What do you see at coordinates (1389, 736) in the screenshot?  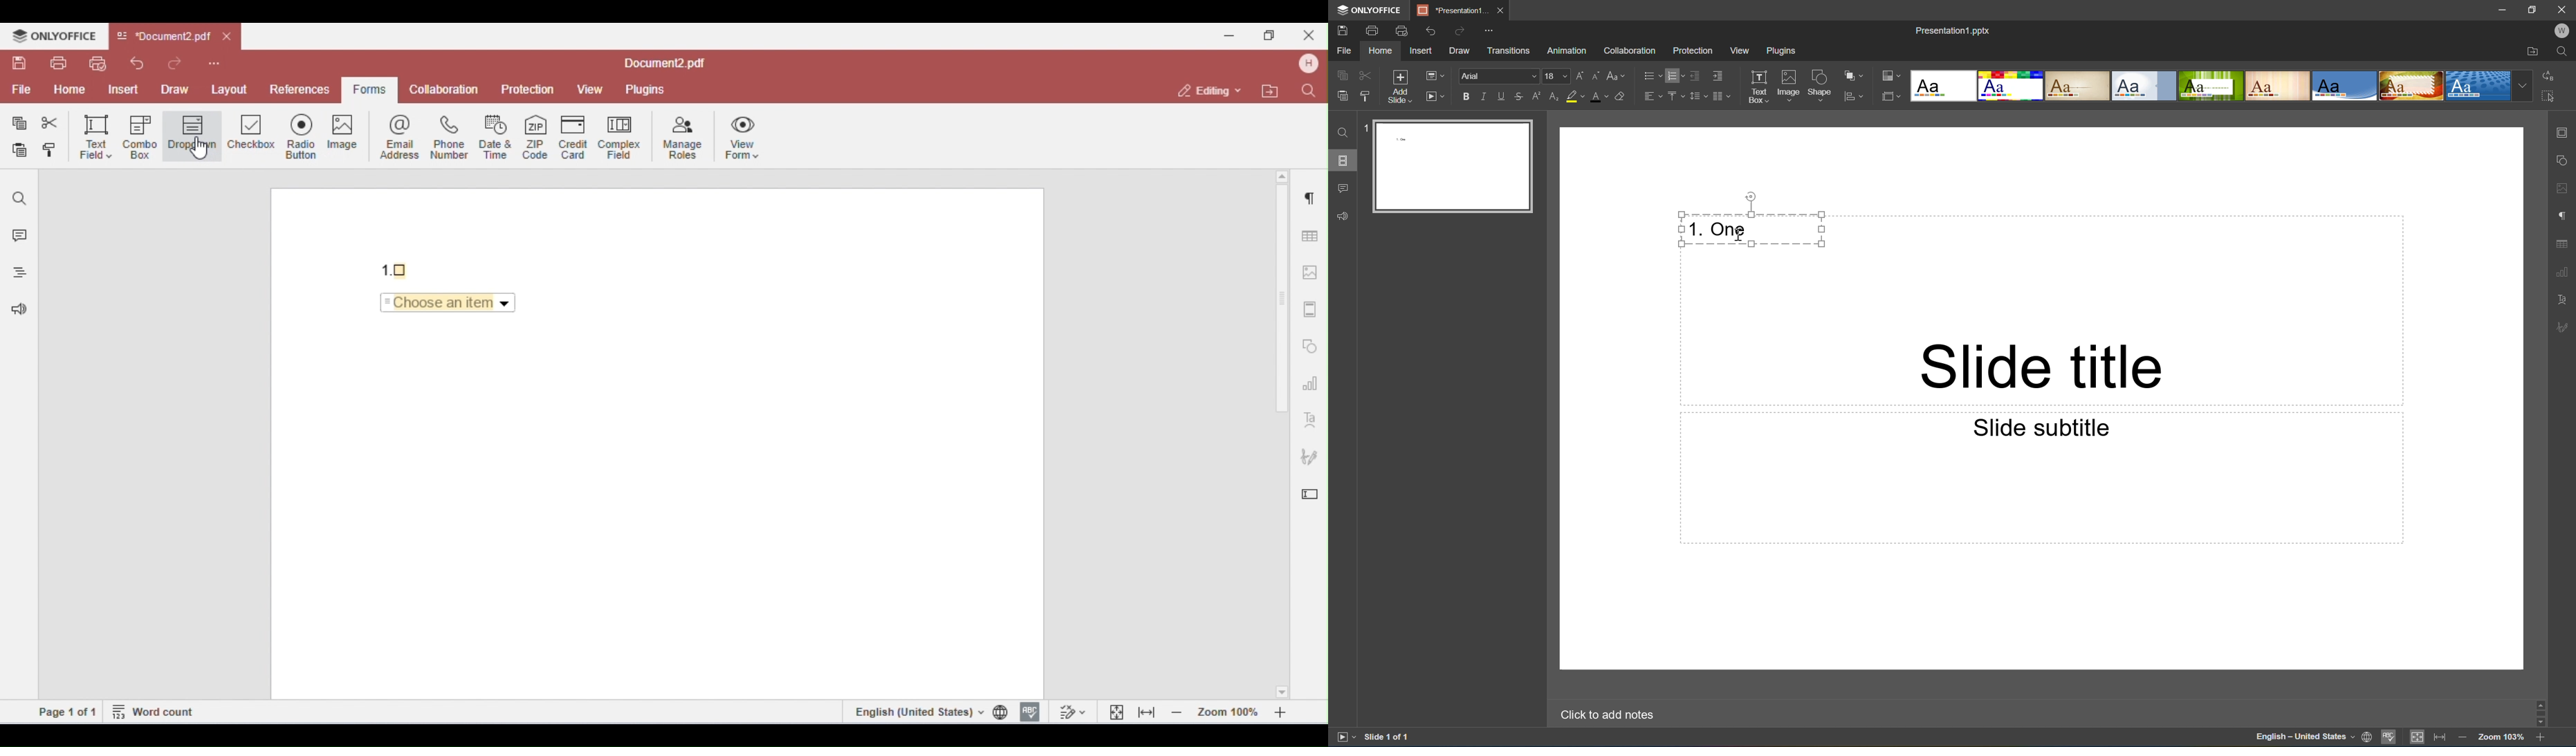 I see `Slide 1 of 1` at bounding box center [1389, 736].